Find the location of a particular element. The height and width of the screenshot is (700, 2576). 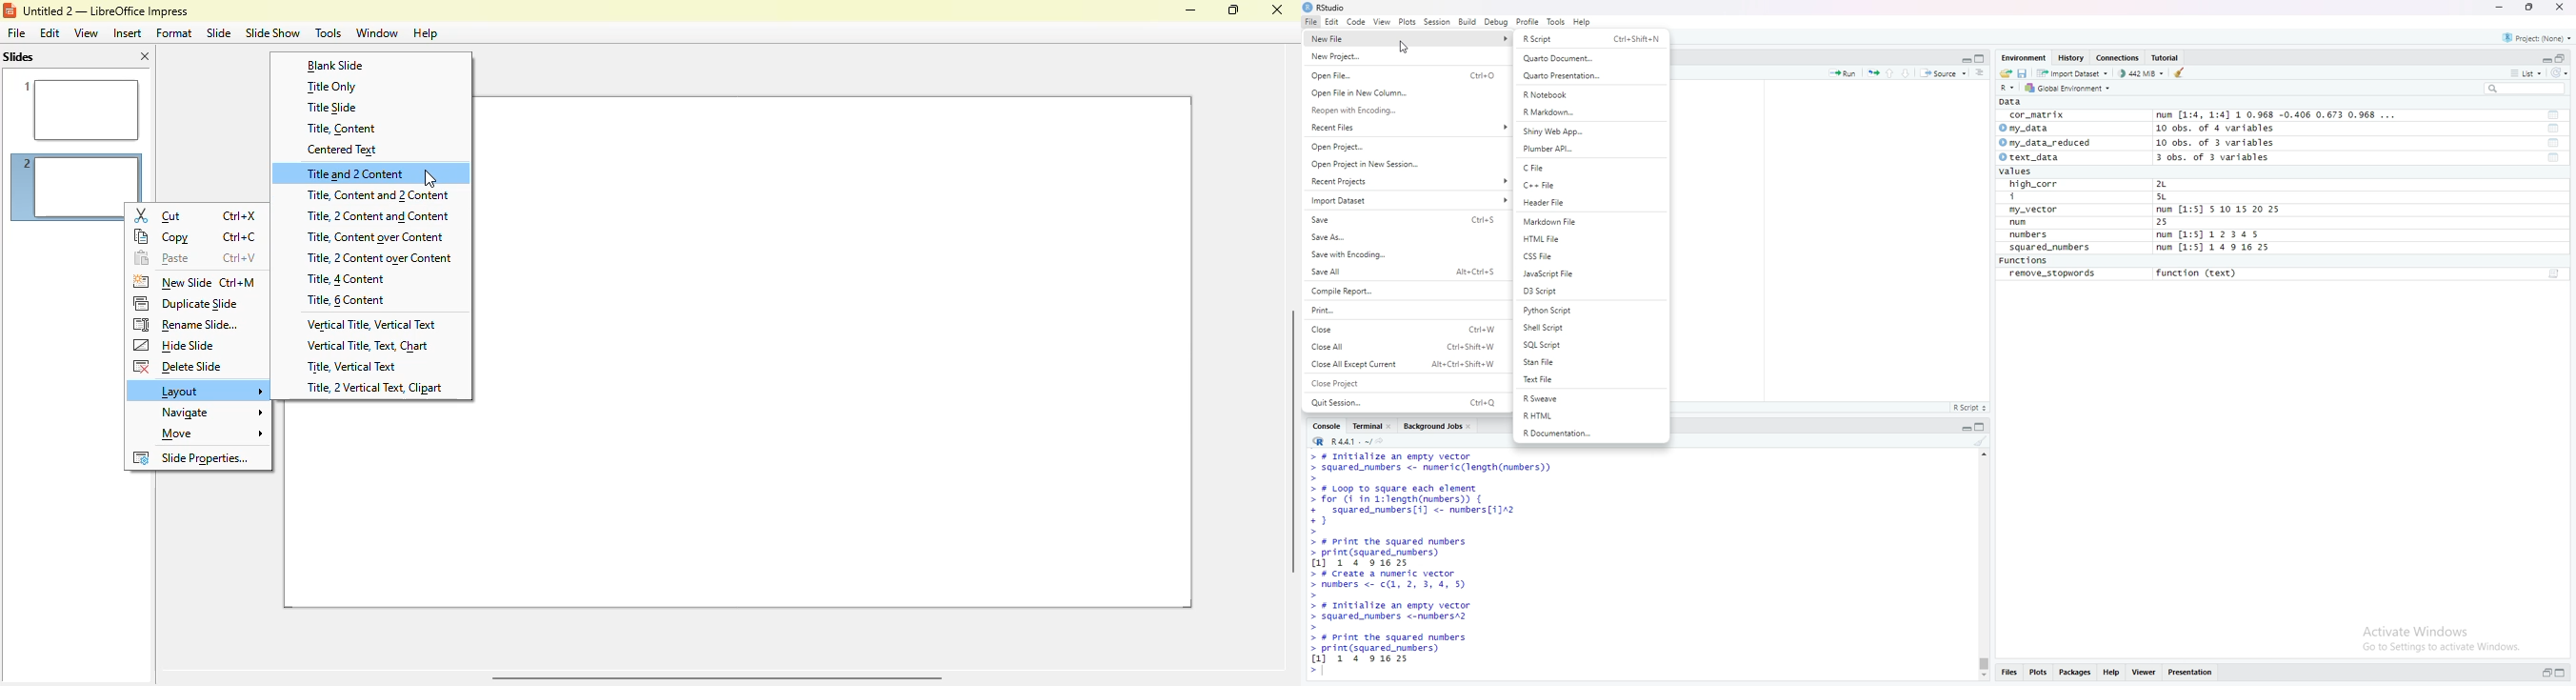

25 is located at coordinates (2177, 222).